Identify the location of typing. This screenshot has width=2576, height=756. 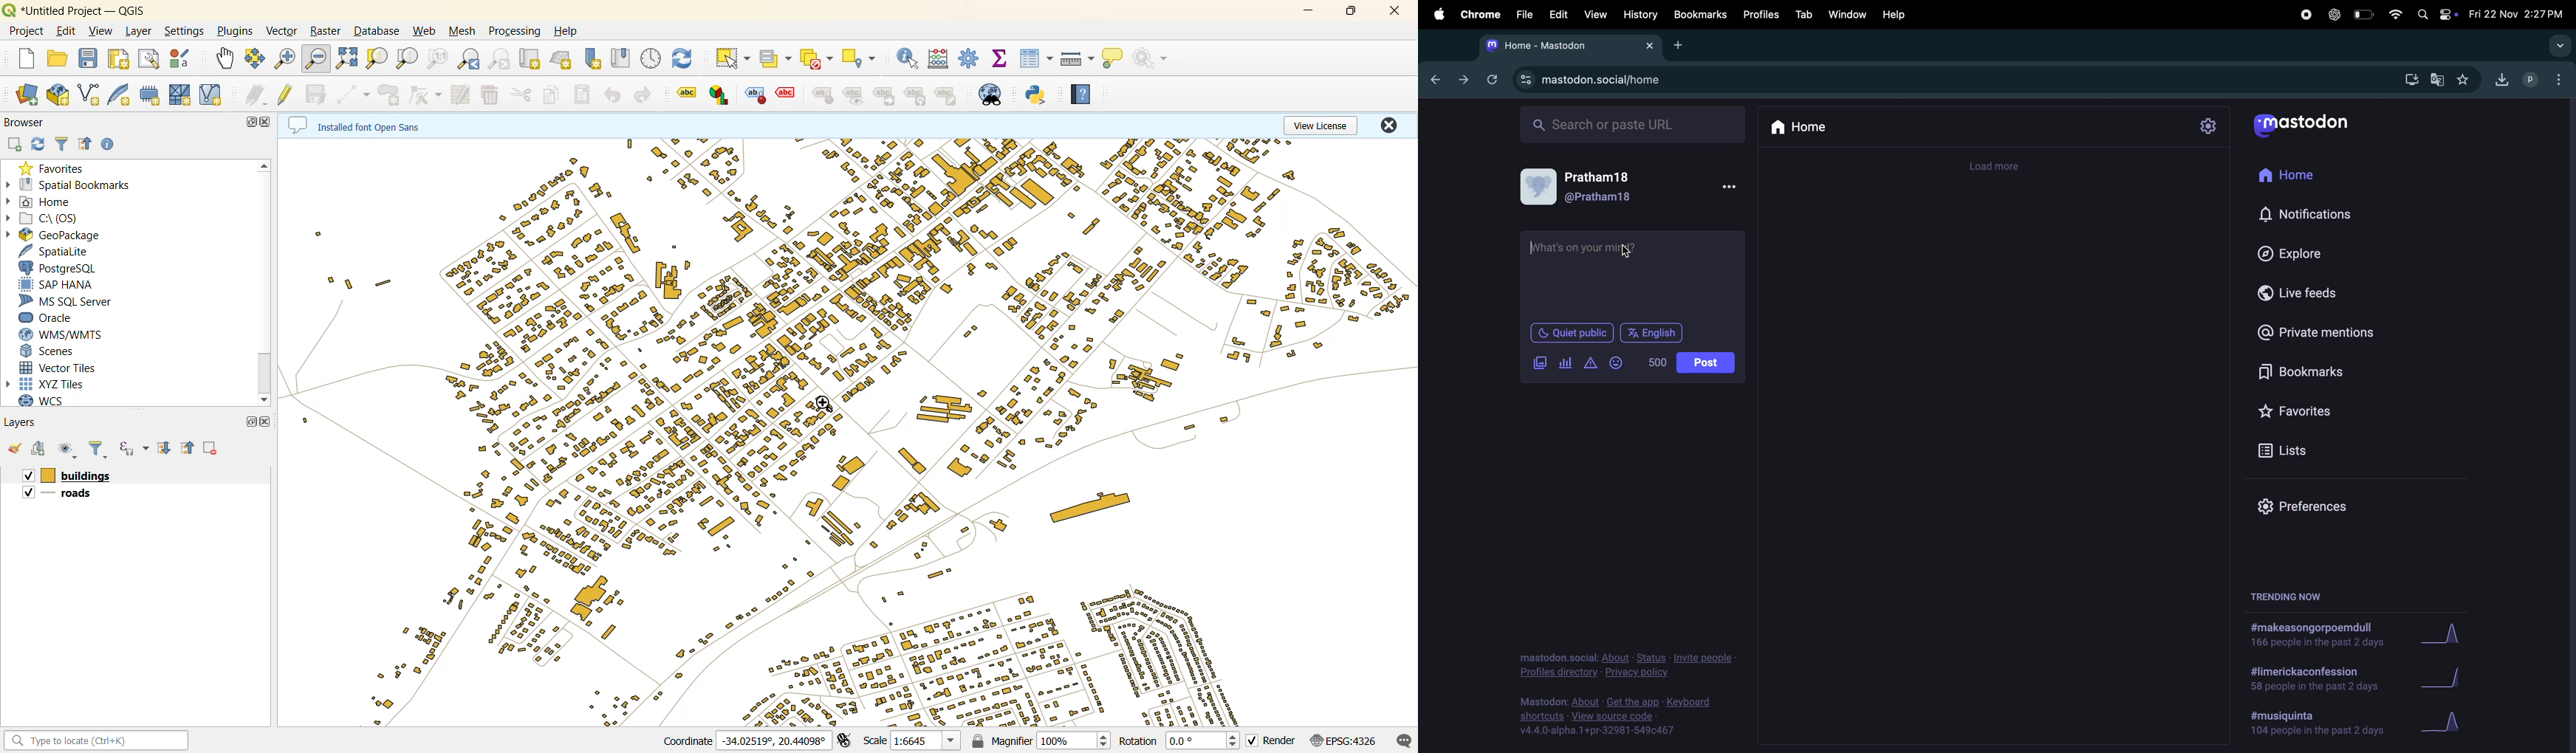
(1582, 249).